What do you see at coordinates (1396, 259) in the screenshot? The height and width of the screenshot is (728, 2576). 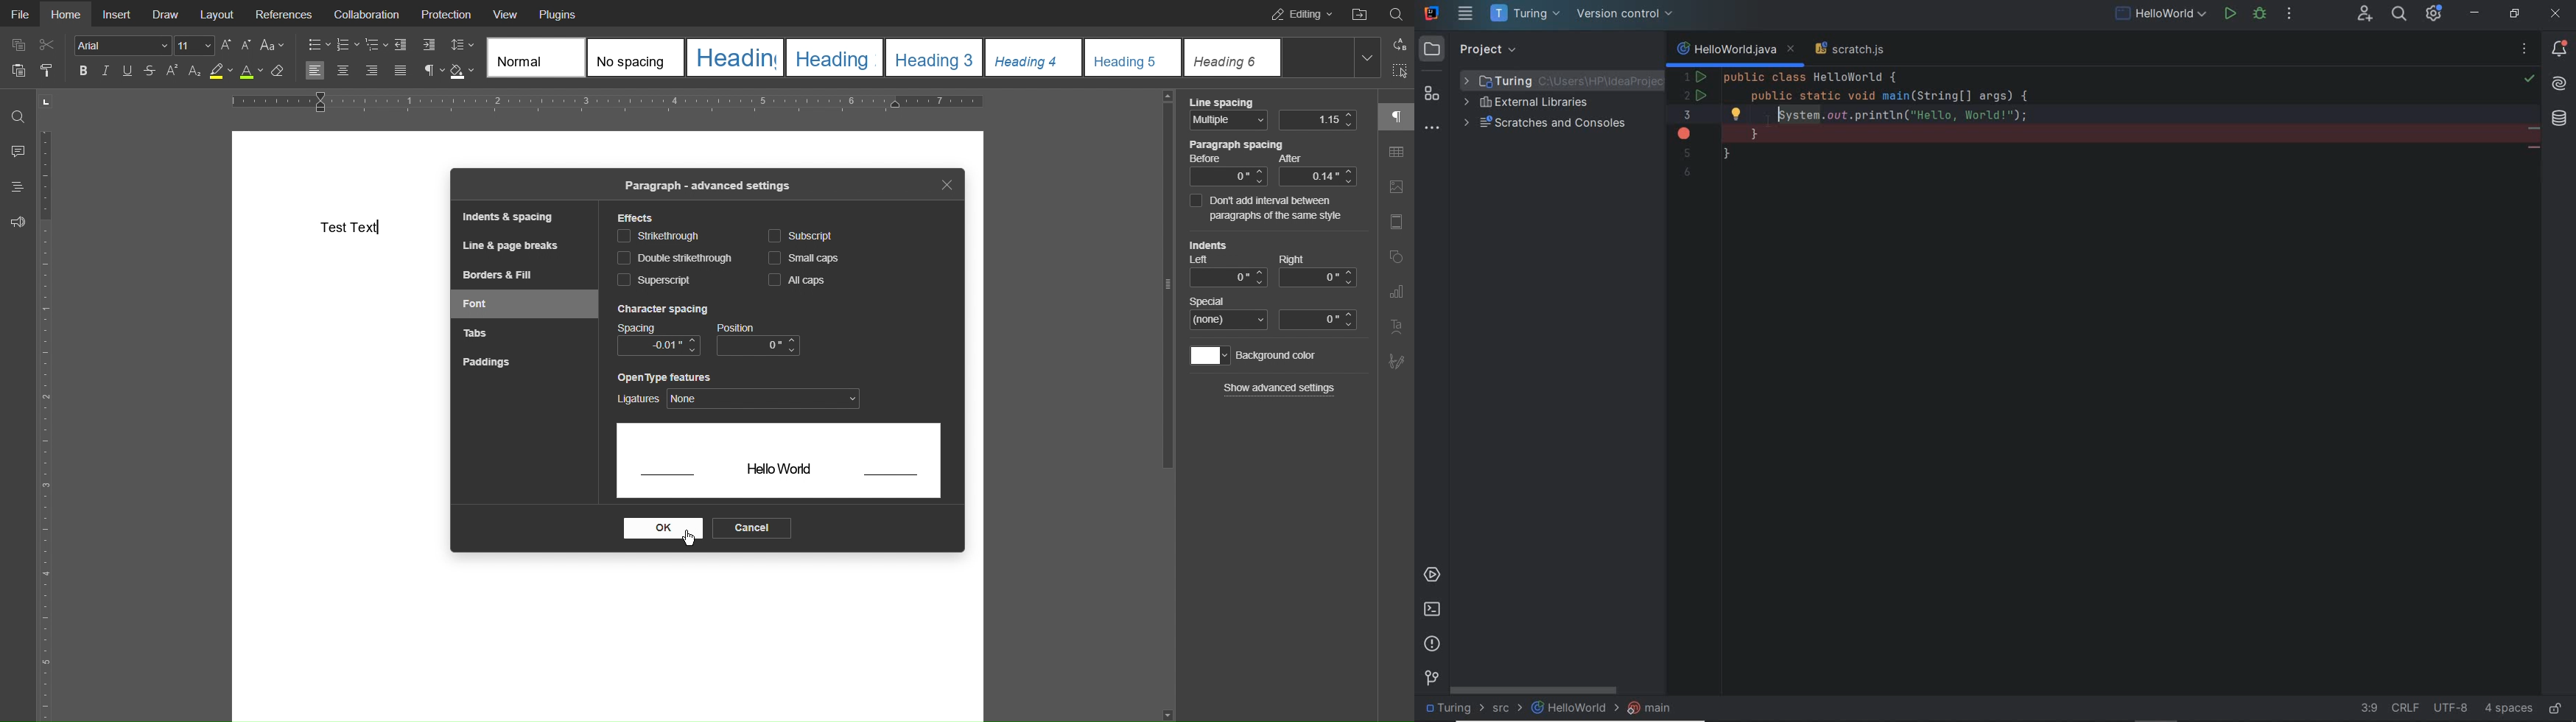 I see `Shape Settings` at bounding box center [1396, 259].